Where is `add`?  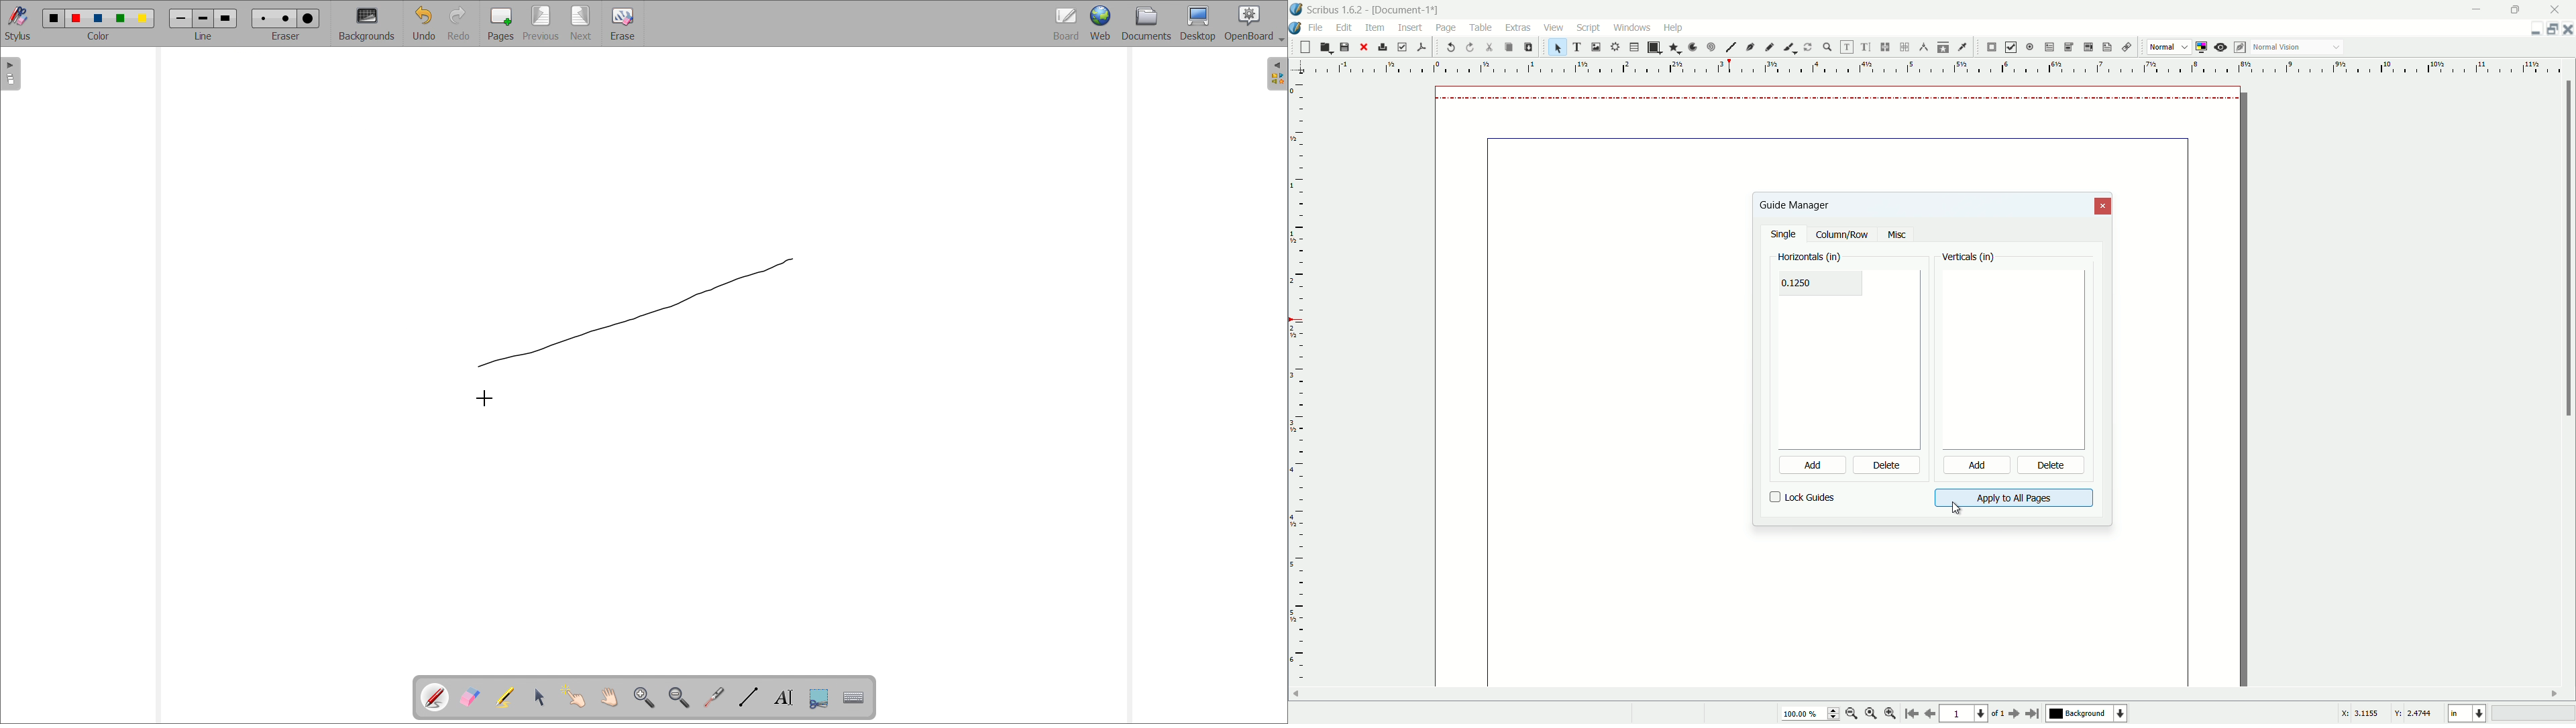
add is located at coordinates (1804, 465).